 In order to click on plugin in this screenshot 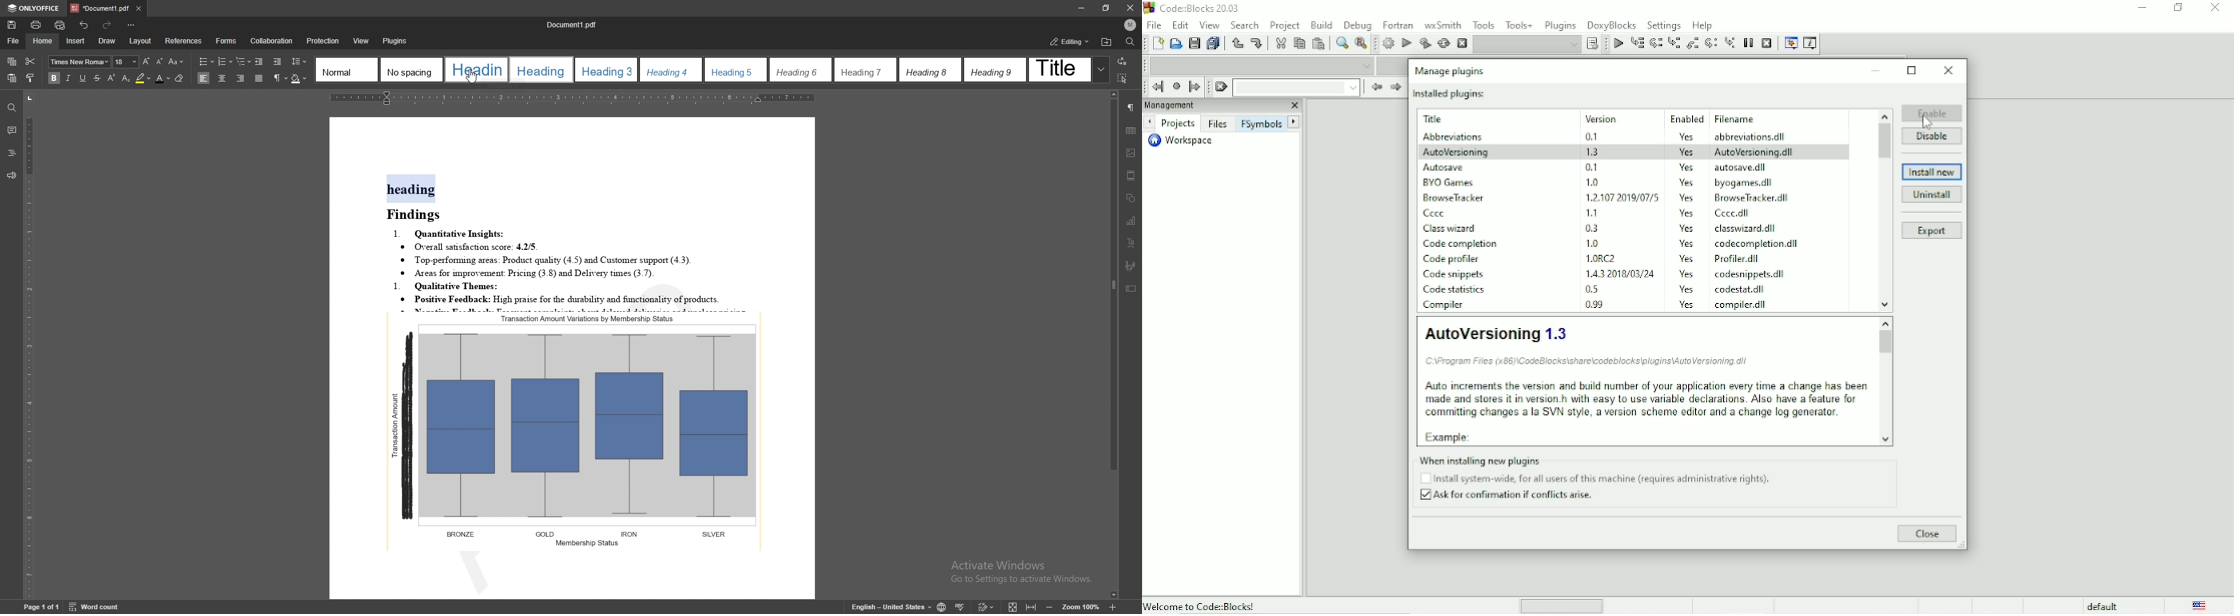, I will do `click(1453, 197)`.